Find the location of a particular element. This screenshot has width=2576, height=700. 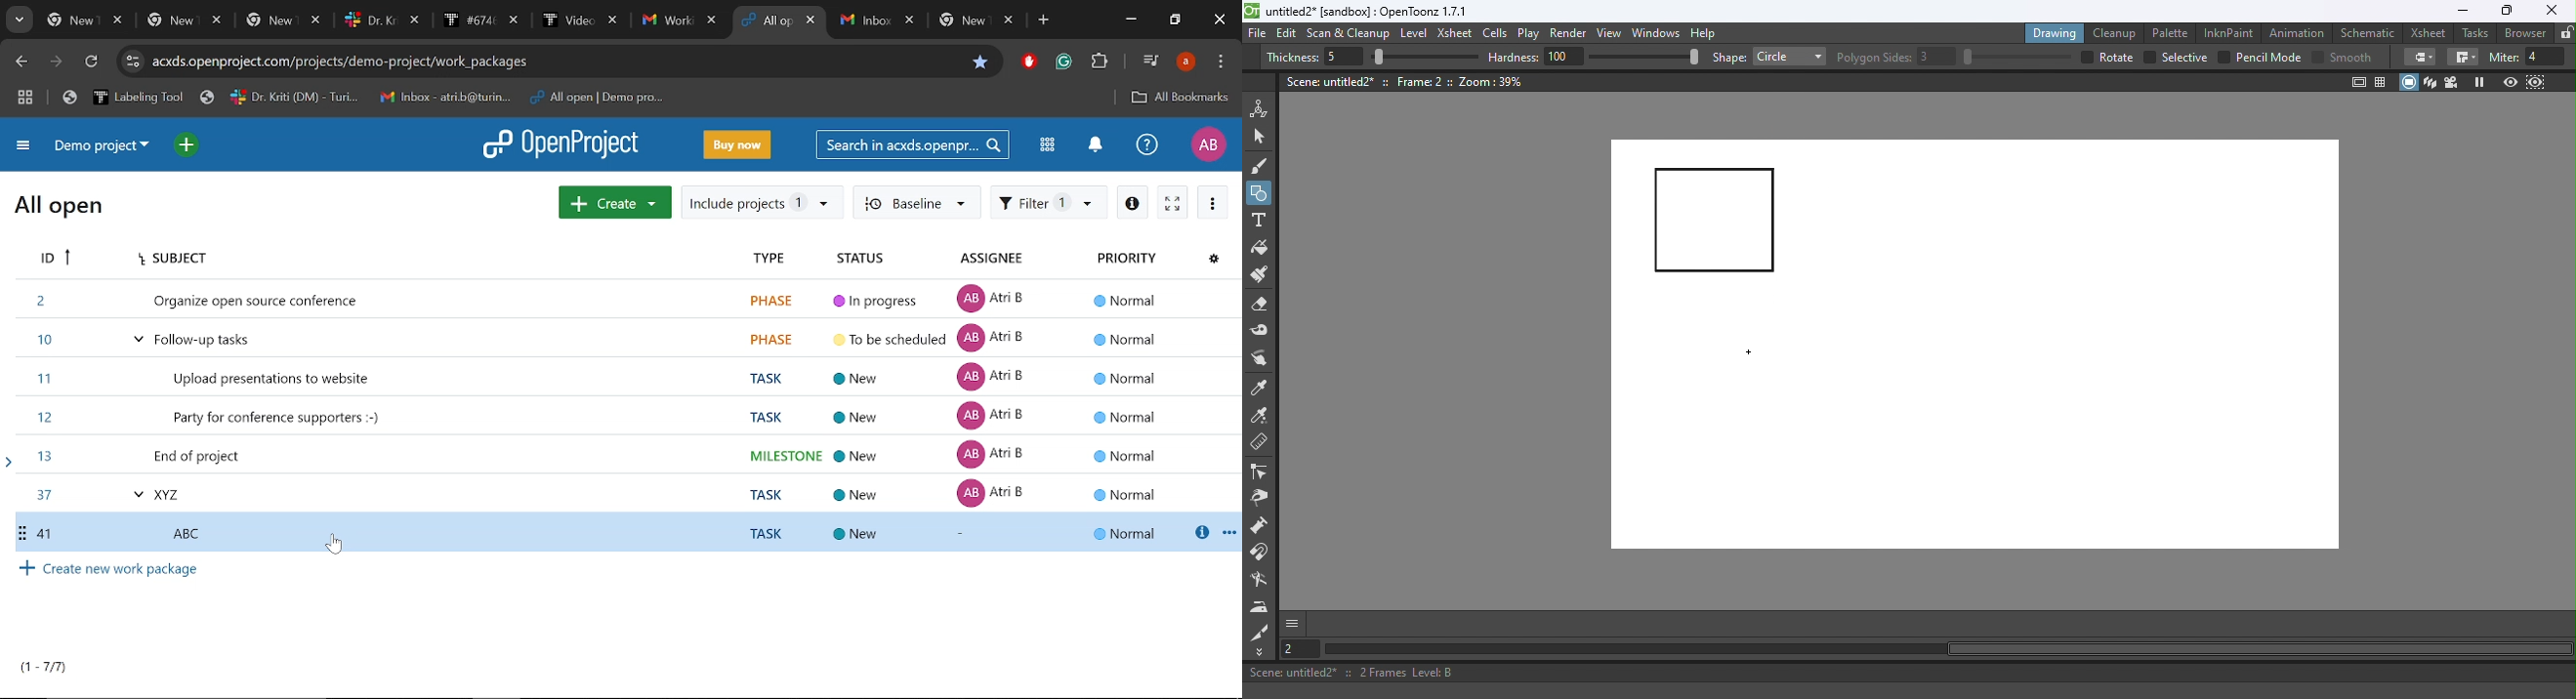

5 is located at coordinates (1341, 58).